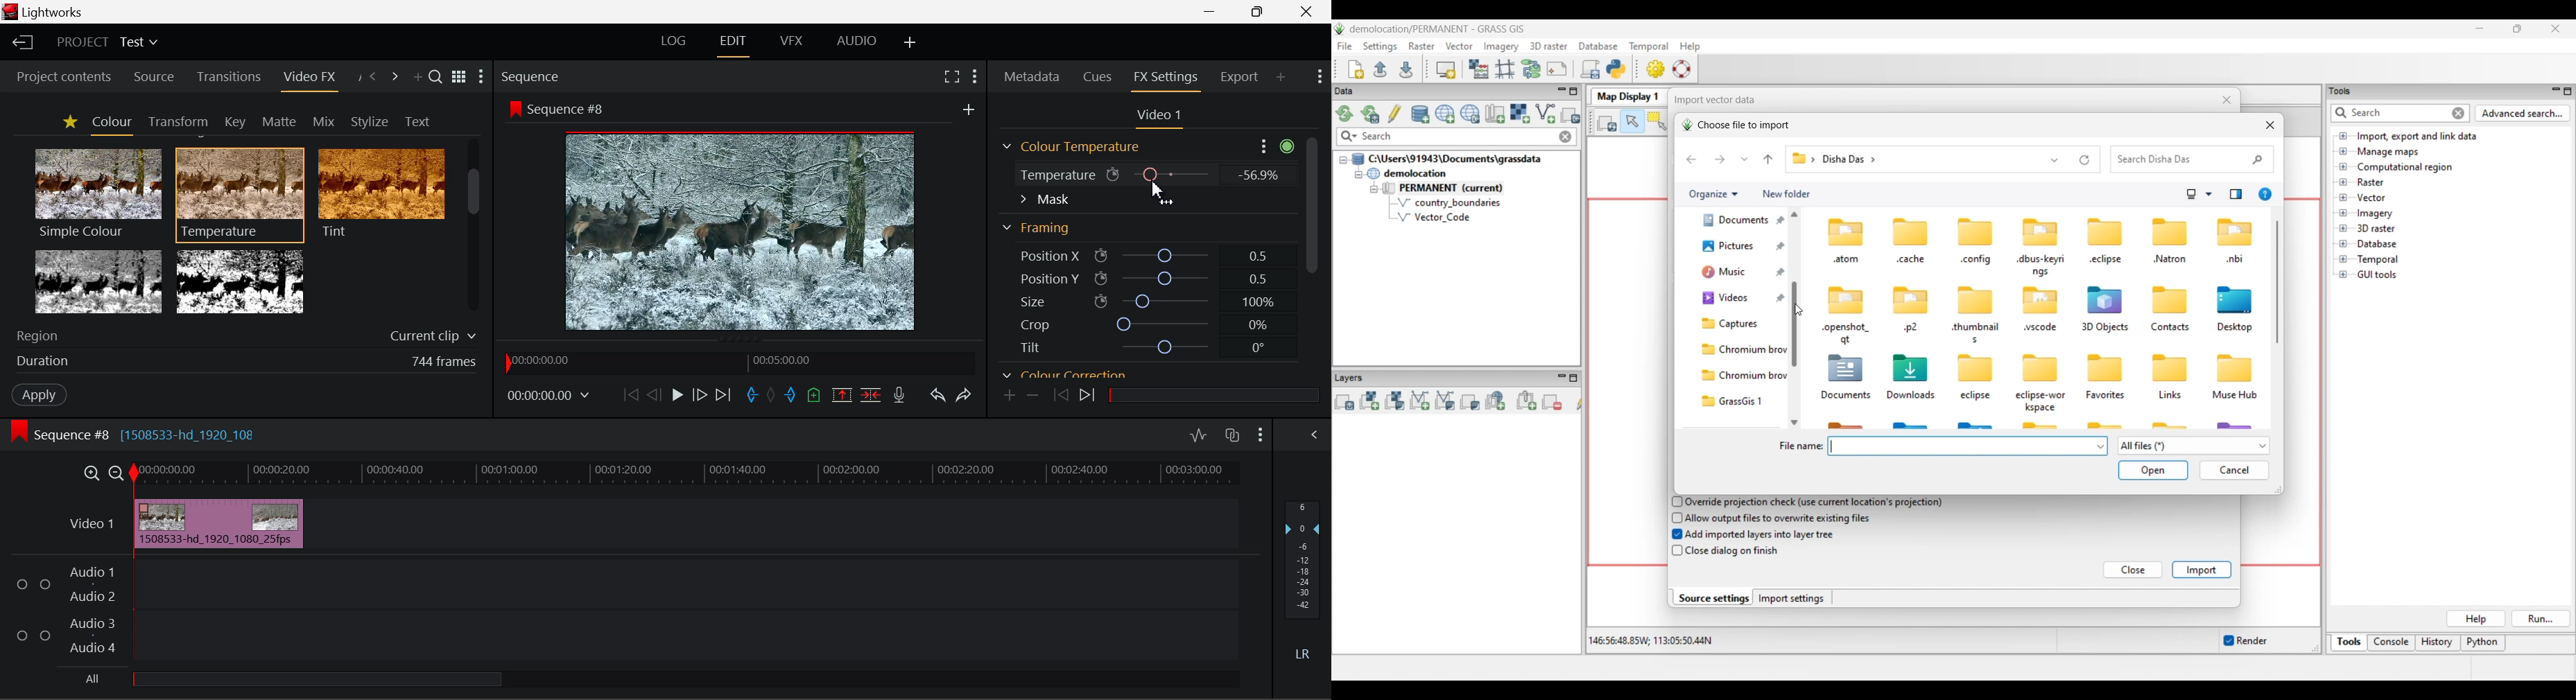 The image size is (2576, 700). Describe the element at coordinates (1057, 395) in the screenshot. I see `Previous keyframe` at that location.